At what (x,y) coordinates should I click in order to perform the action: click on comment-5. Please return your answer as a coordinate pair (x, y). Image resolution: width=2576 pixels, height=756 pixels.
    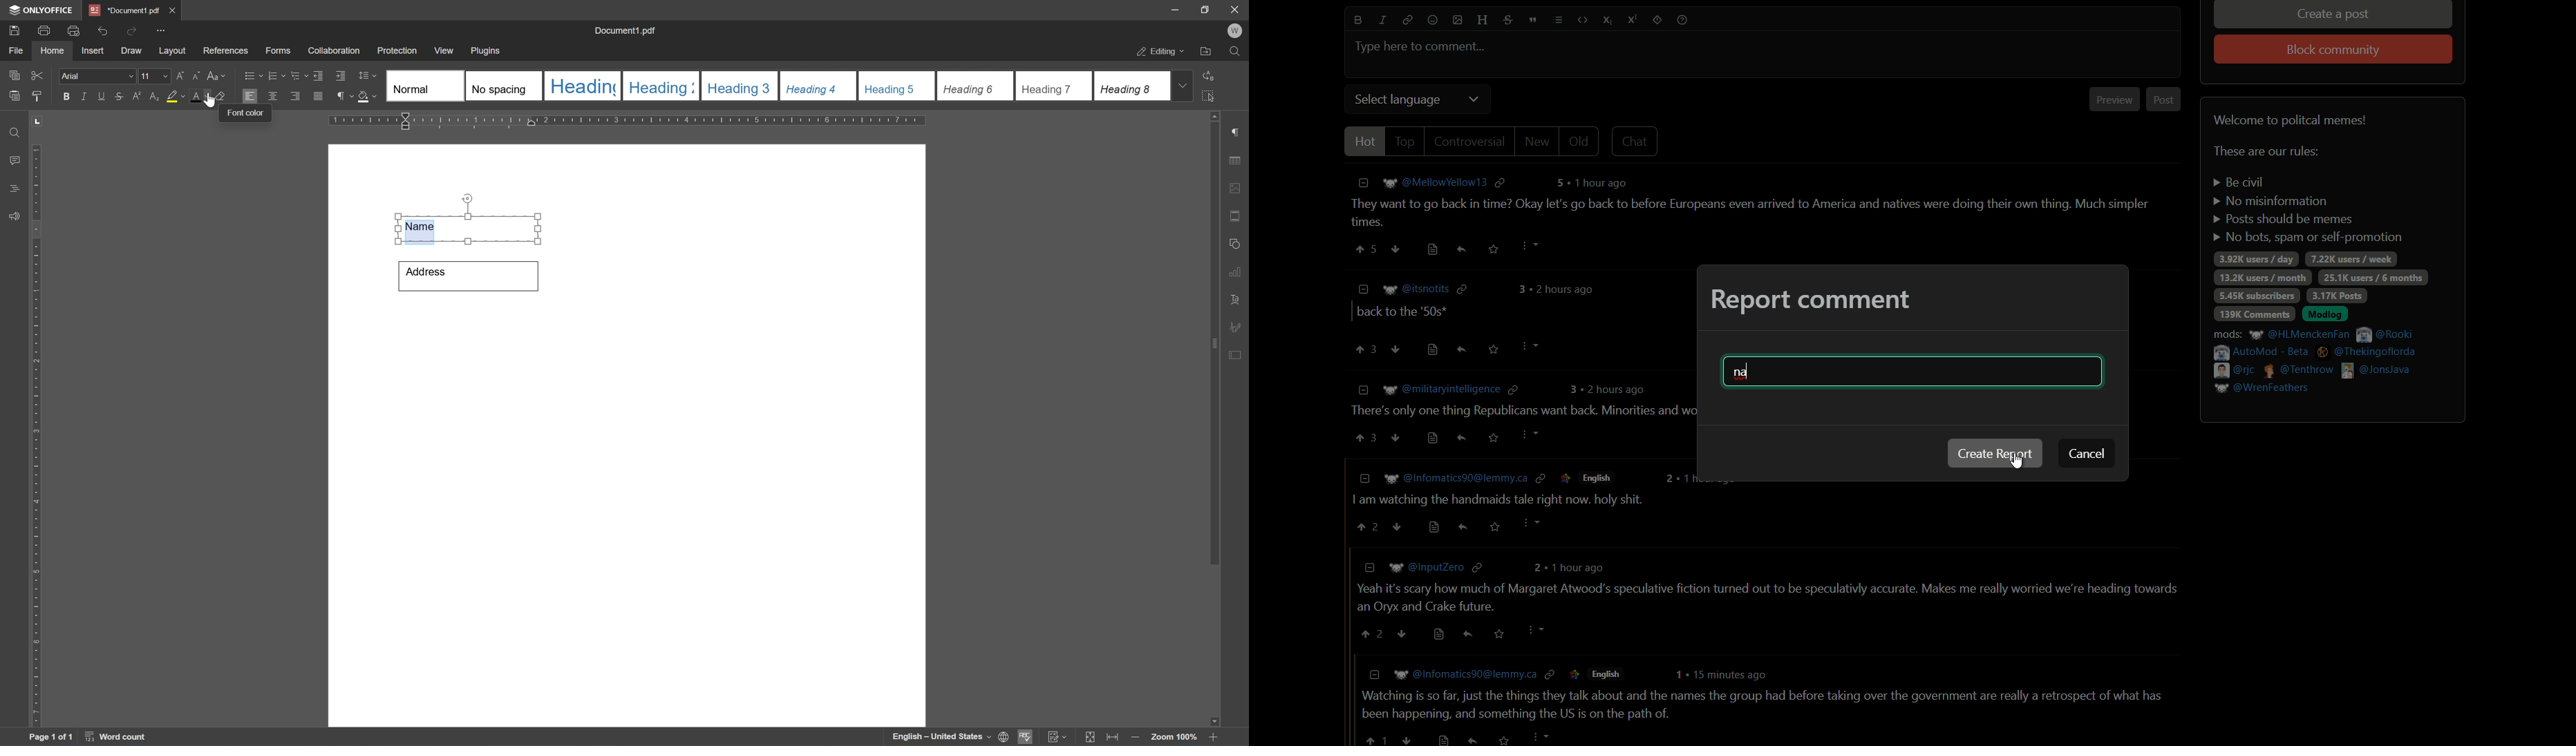
    Looking at the image, I should click on (1774, 597).